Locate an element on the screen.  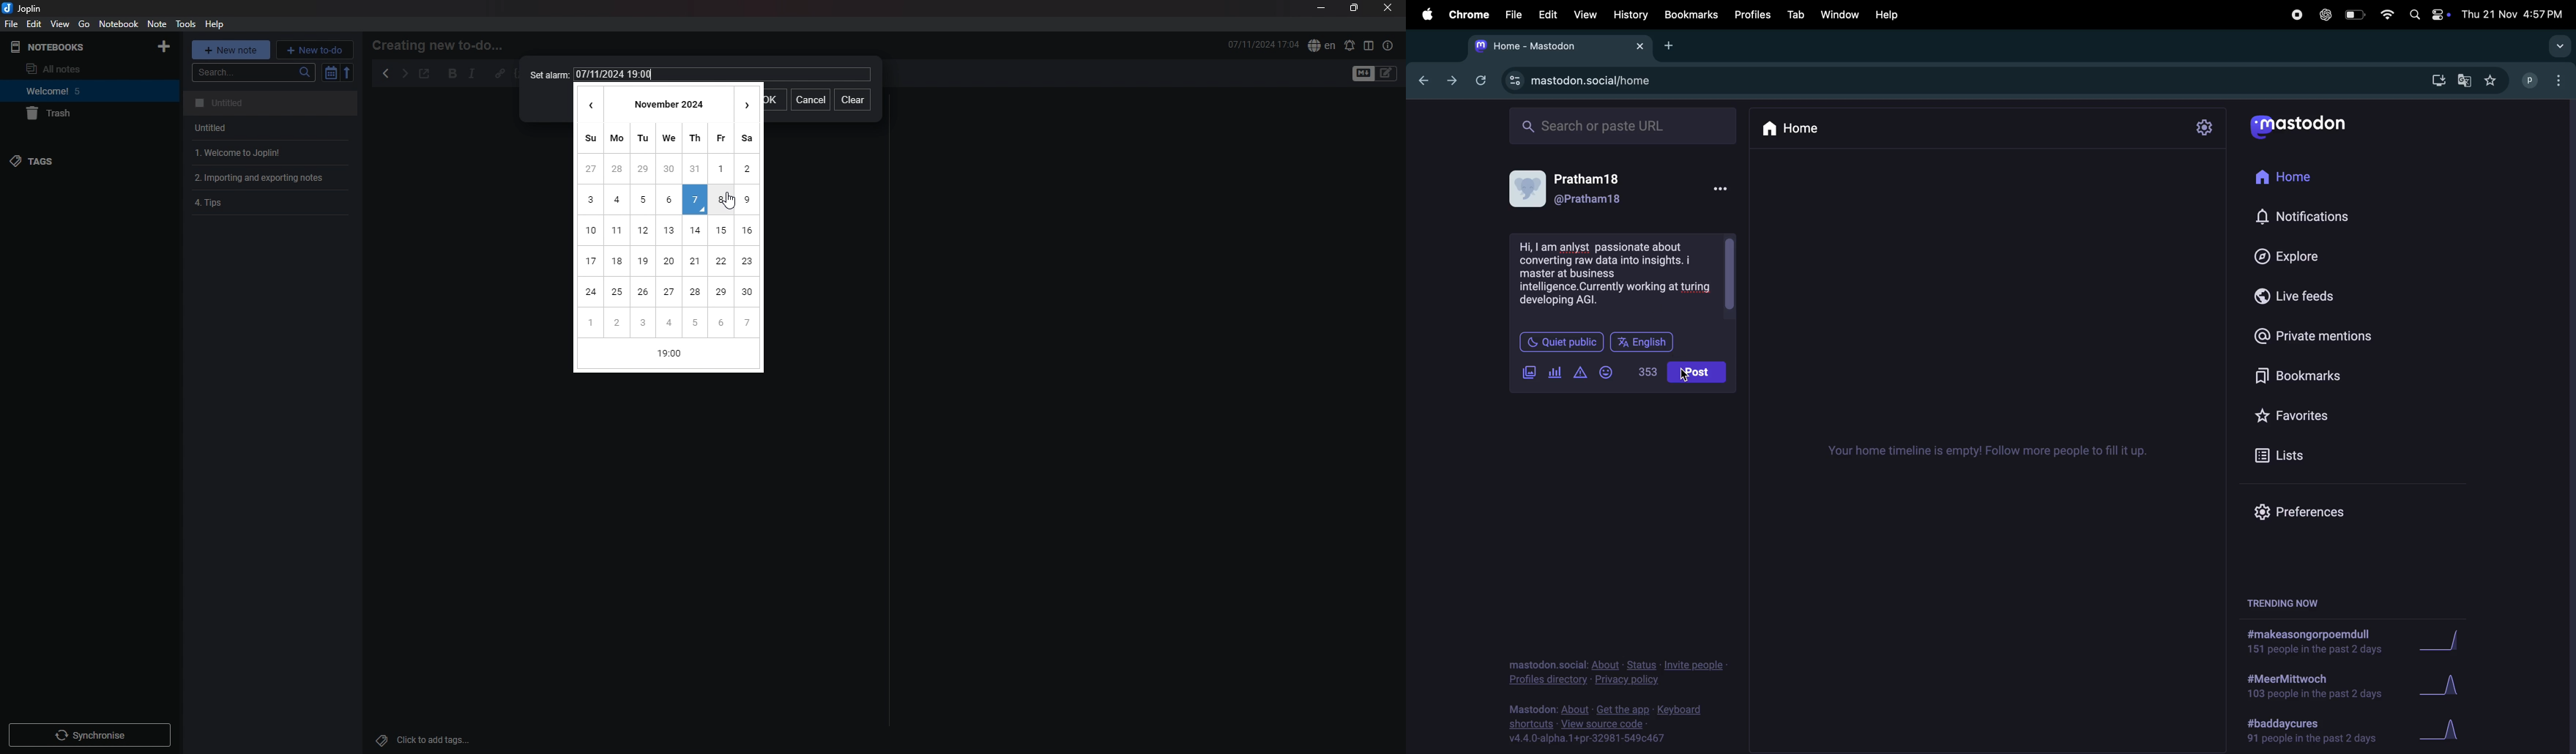
privacy statement is located at coordinates (1618, 670).